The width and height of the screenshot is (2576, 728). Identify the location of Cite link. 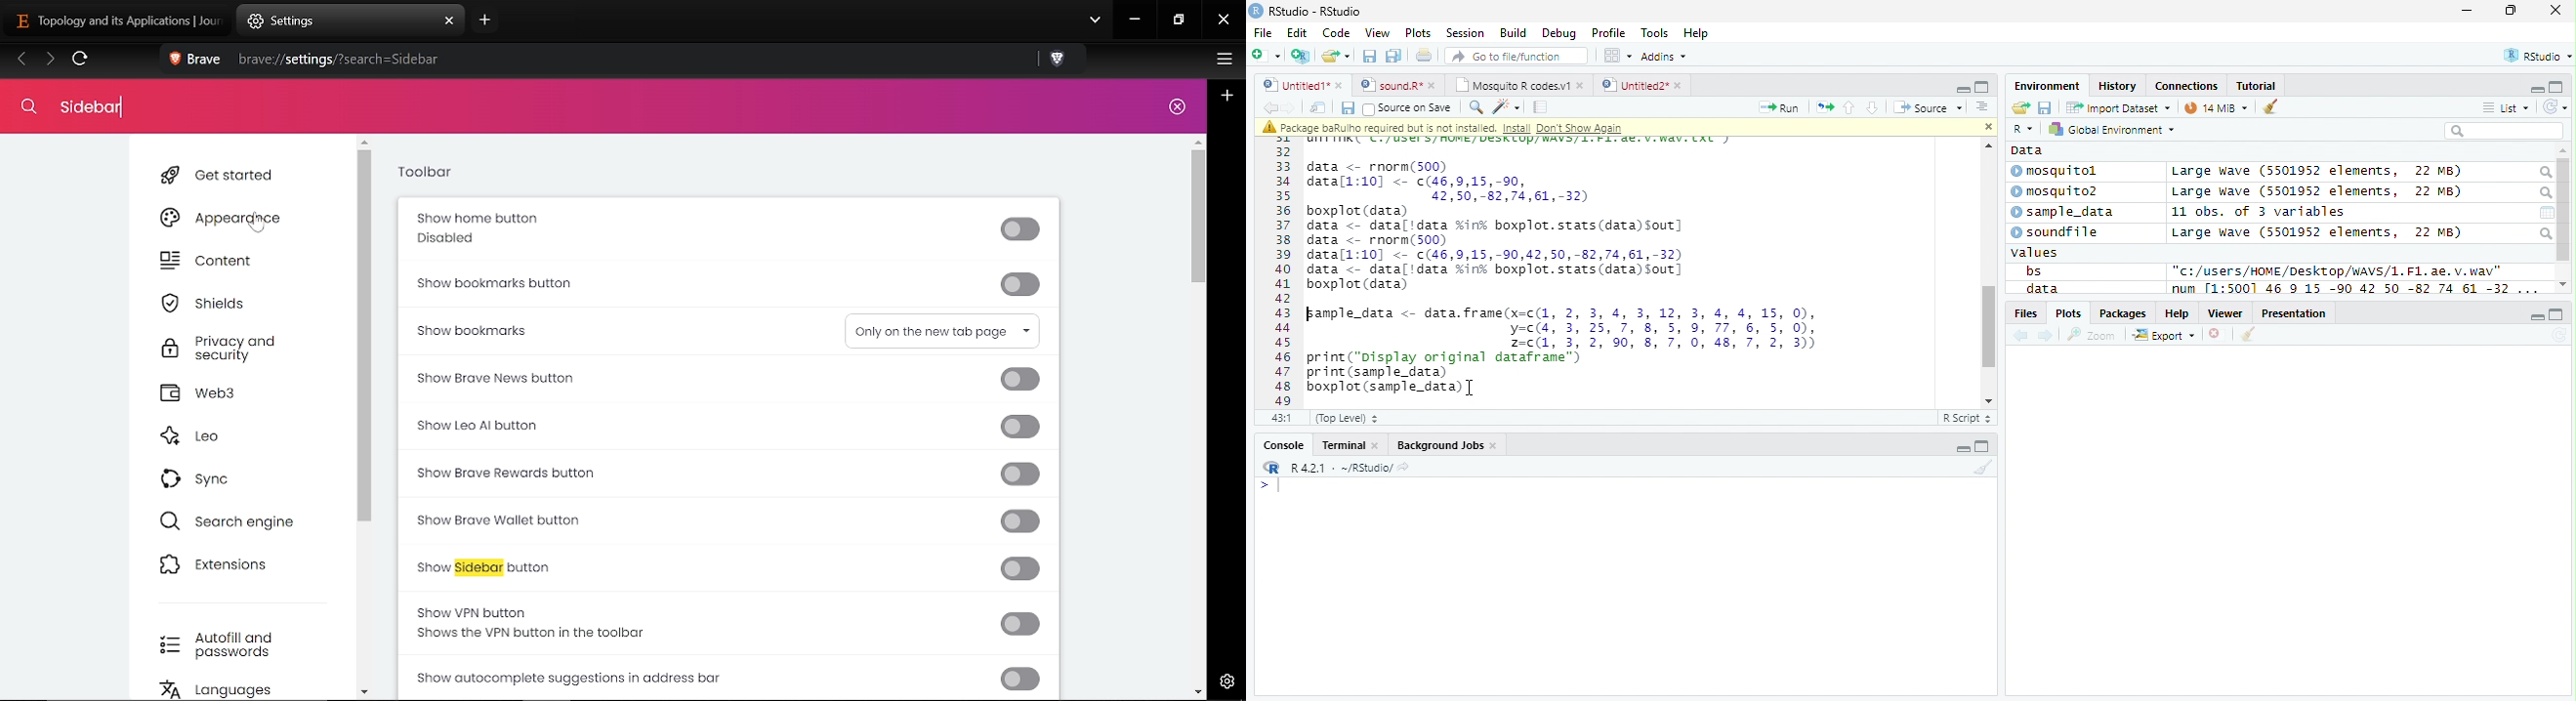
(596, 59).